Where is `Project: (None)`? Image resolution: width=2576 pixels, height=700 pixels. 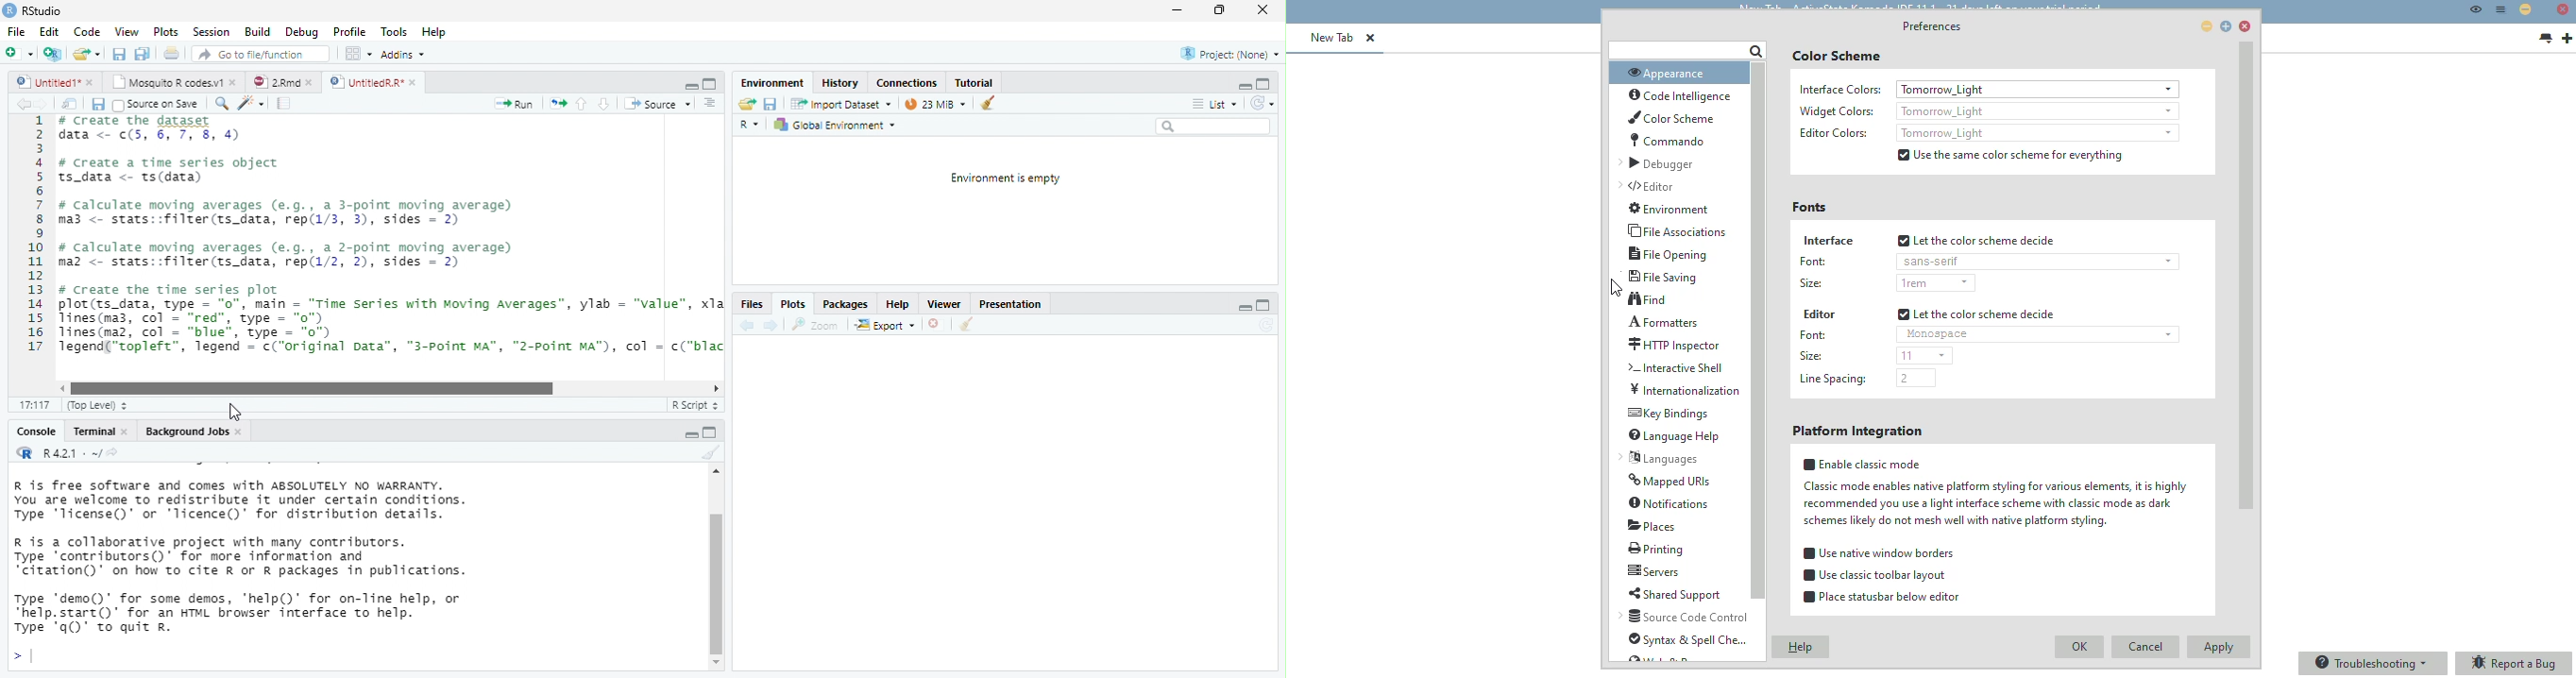
Project: (None) is located at coordinates (1231, 55).